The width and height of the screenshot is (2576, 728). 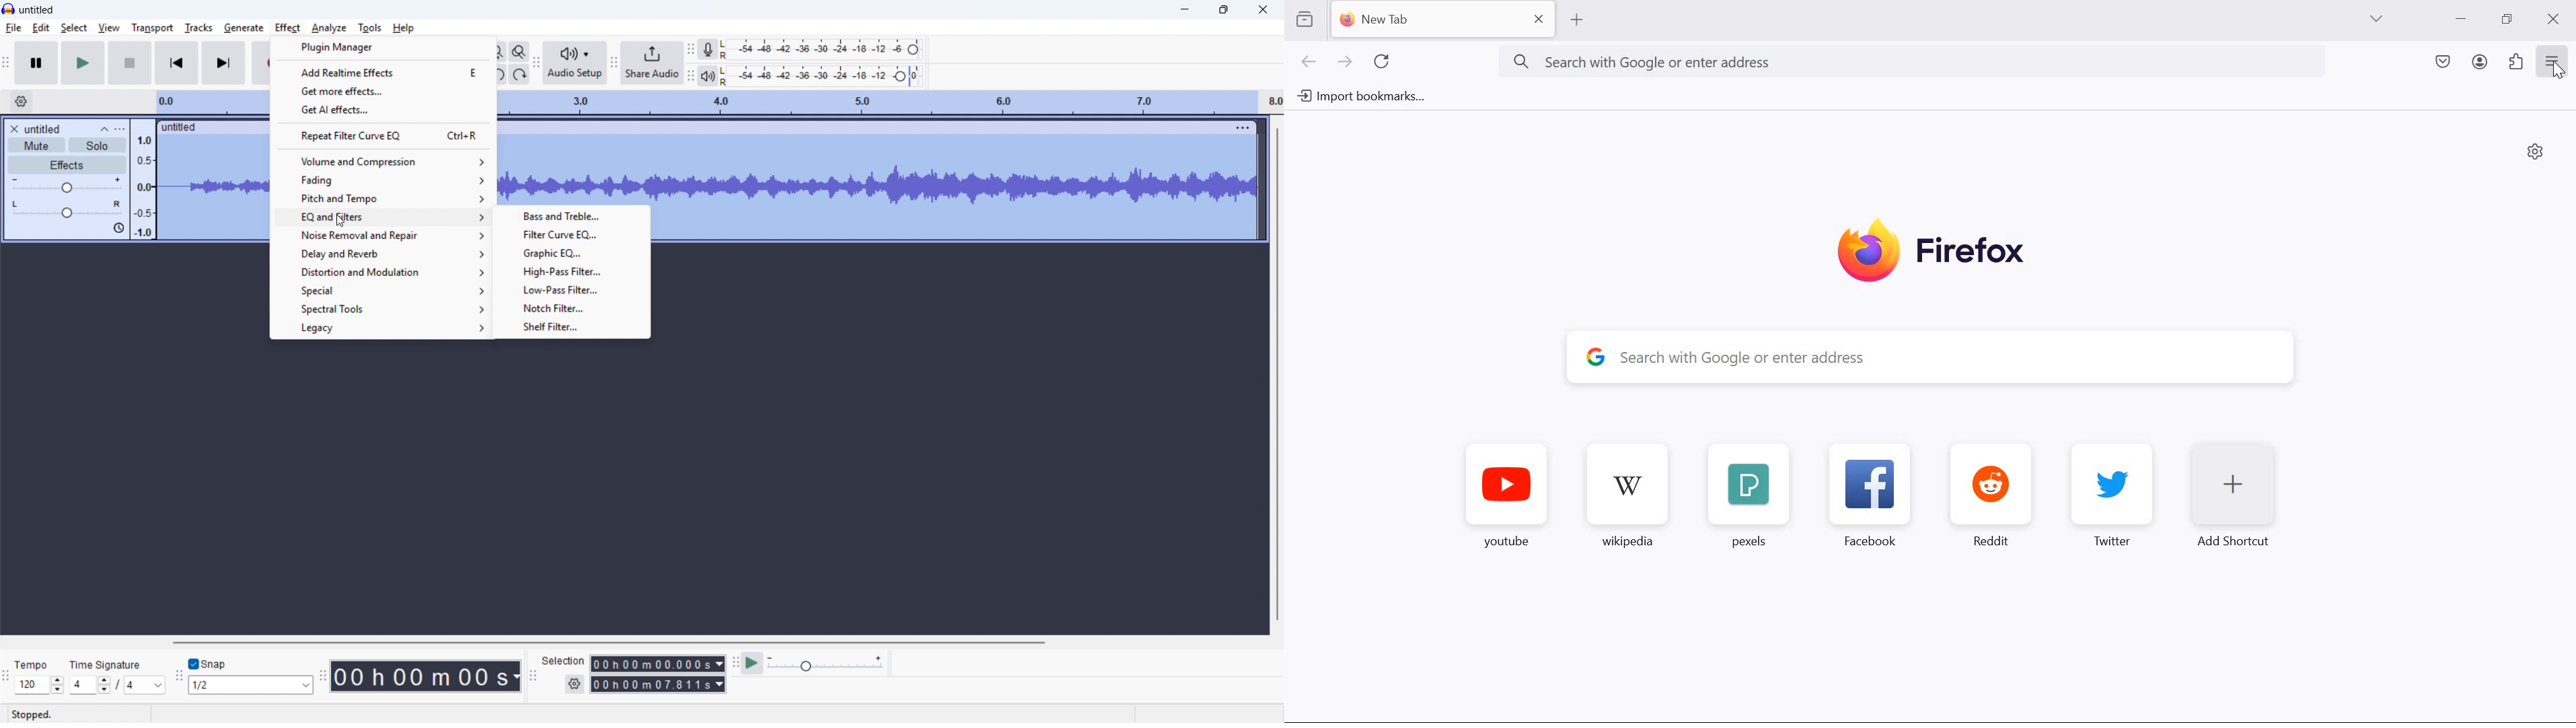 What do you see at coordinates (1927, 359) in the screenshot?
I see `search with Google oe enter address` at bounding box center [1927, 359].